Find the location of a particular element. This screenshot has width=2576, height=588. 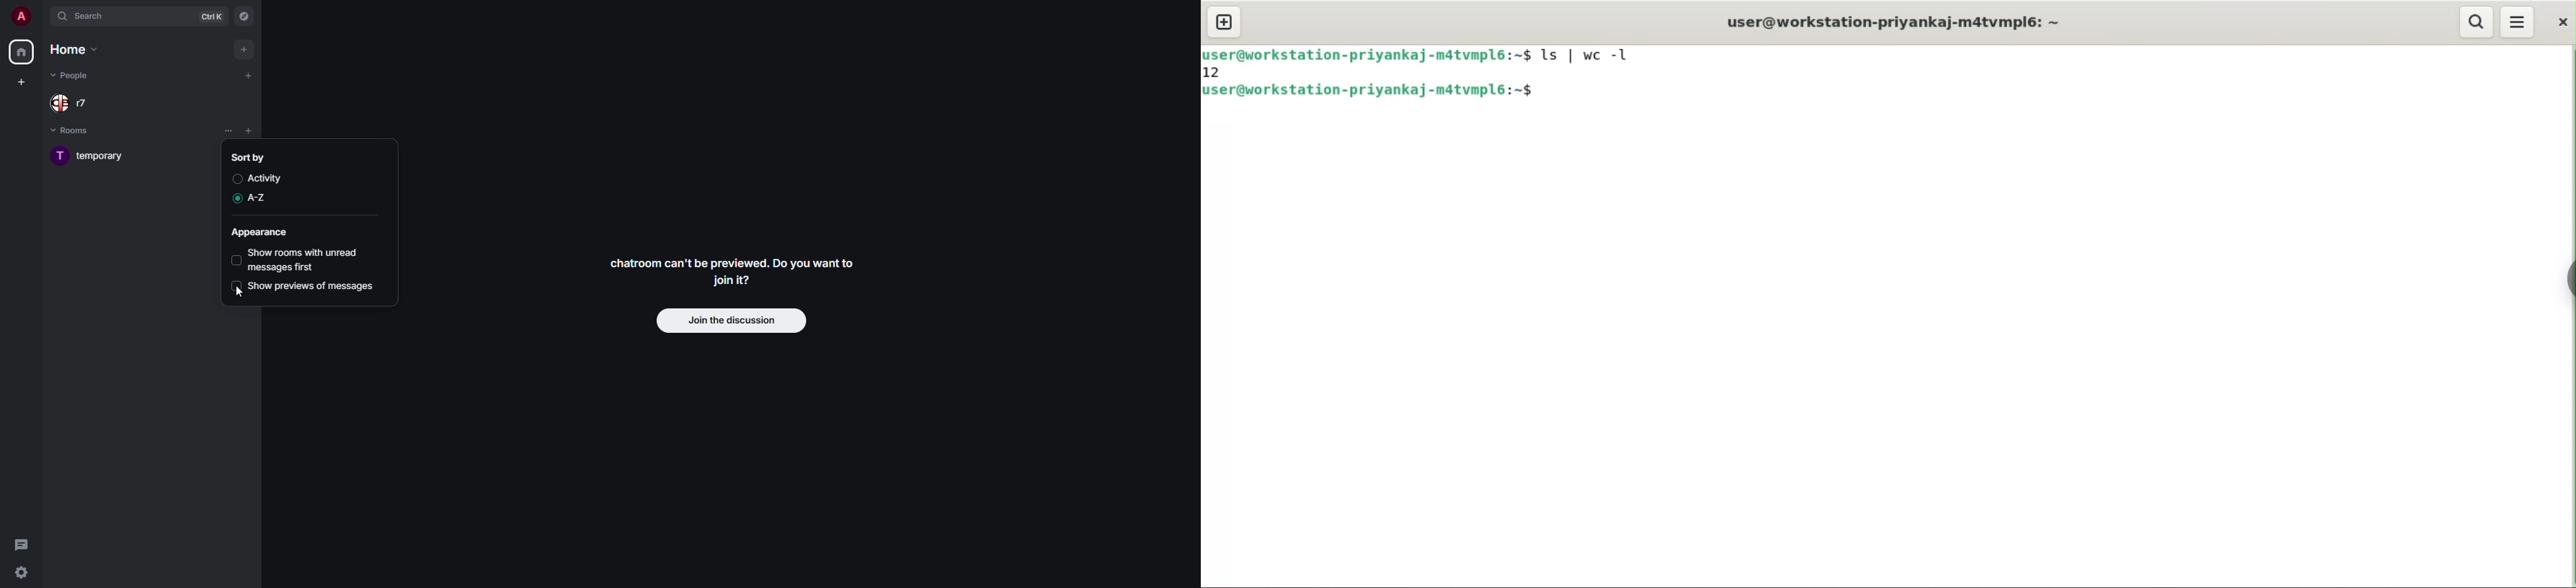

chatroom can't be previewed is located at coordinates (732, 273).